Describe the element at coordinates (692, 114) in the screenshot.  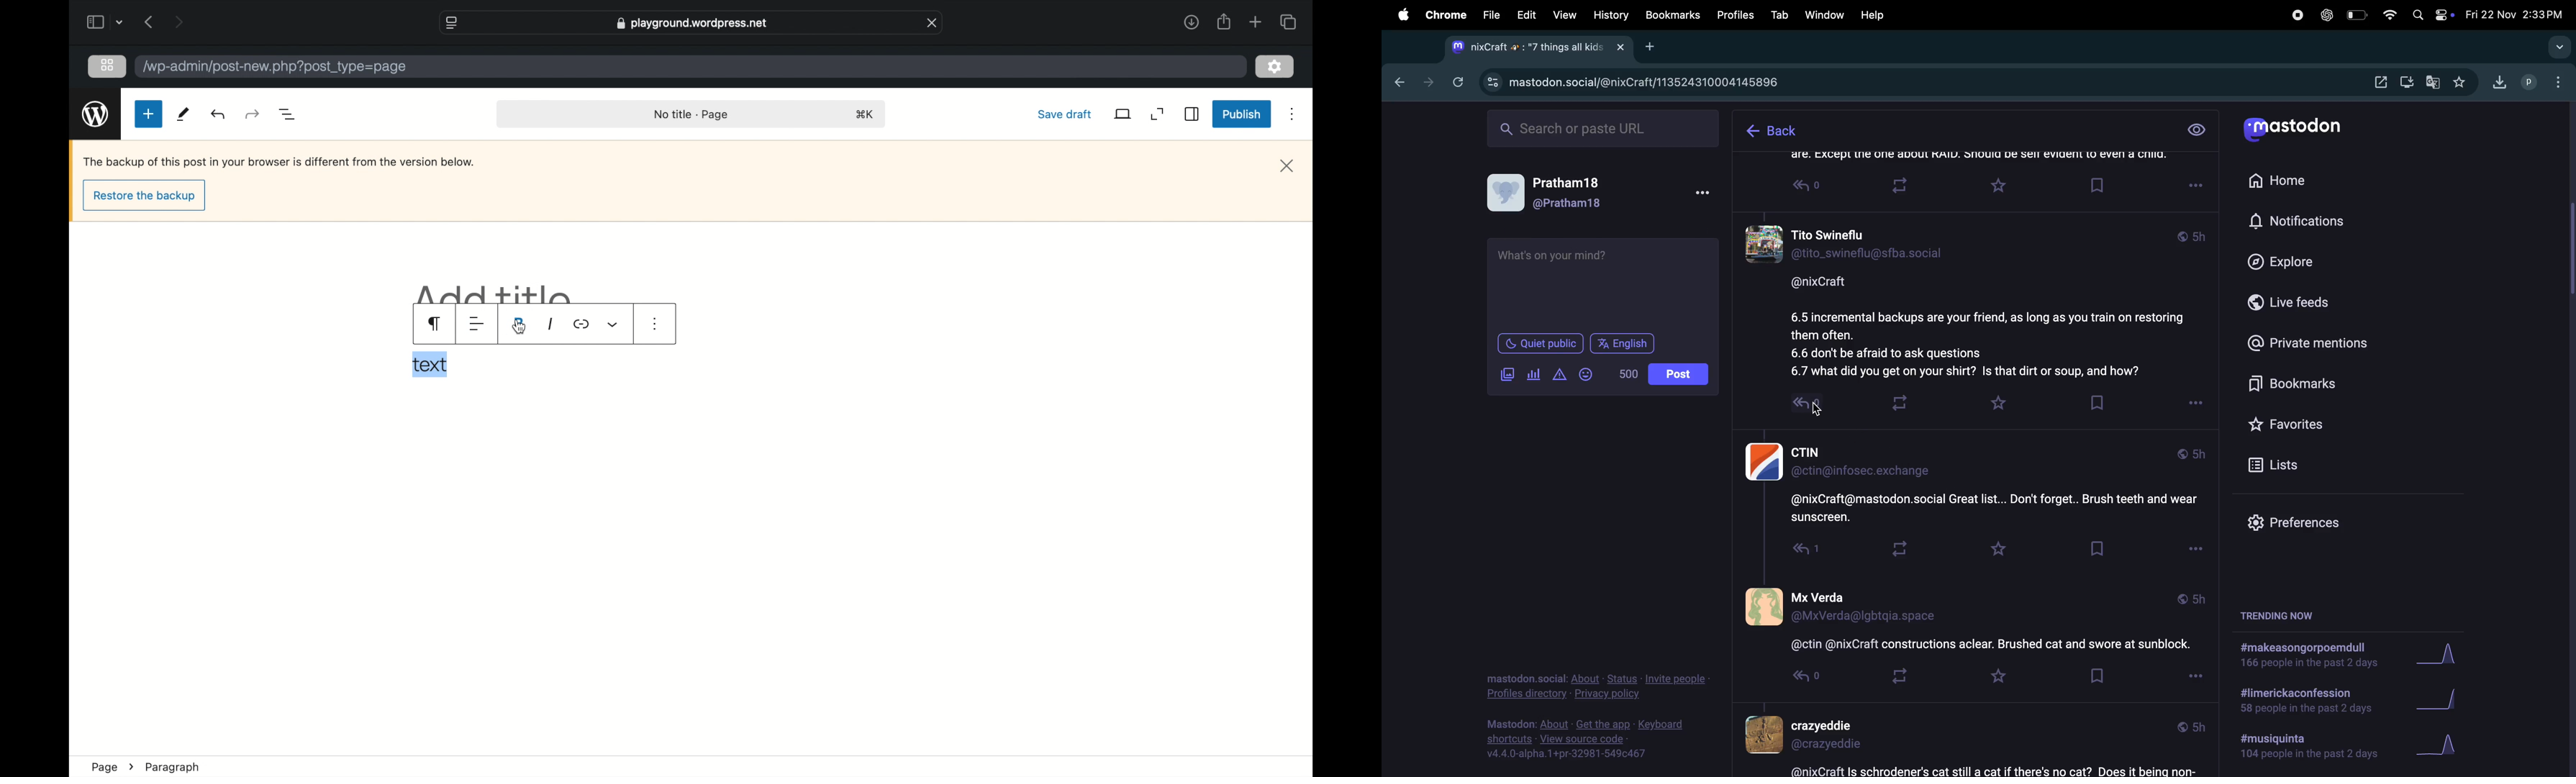
I see `no title page` at that location.